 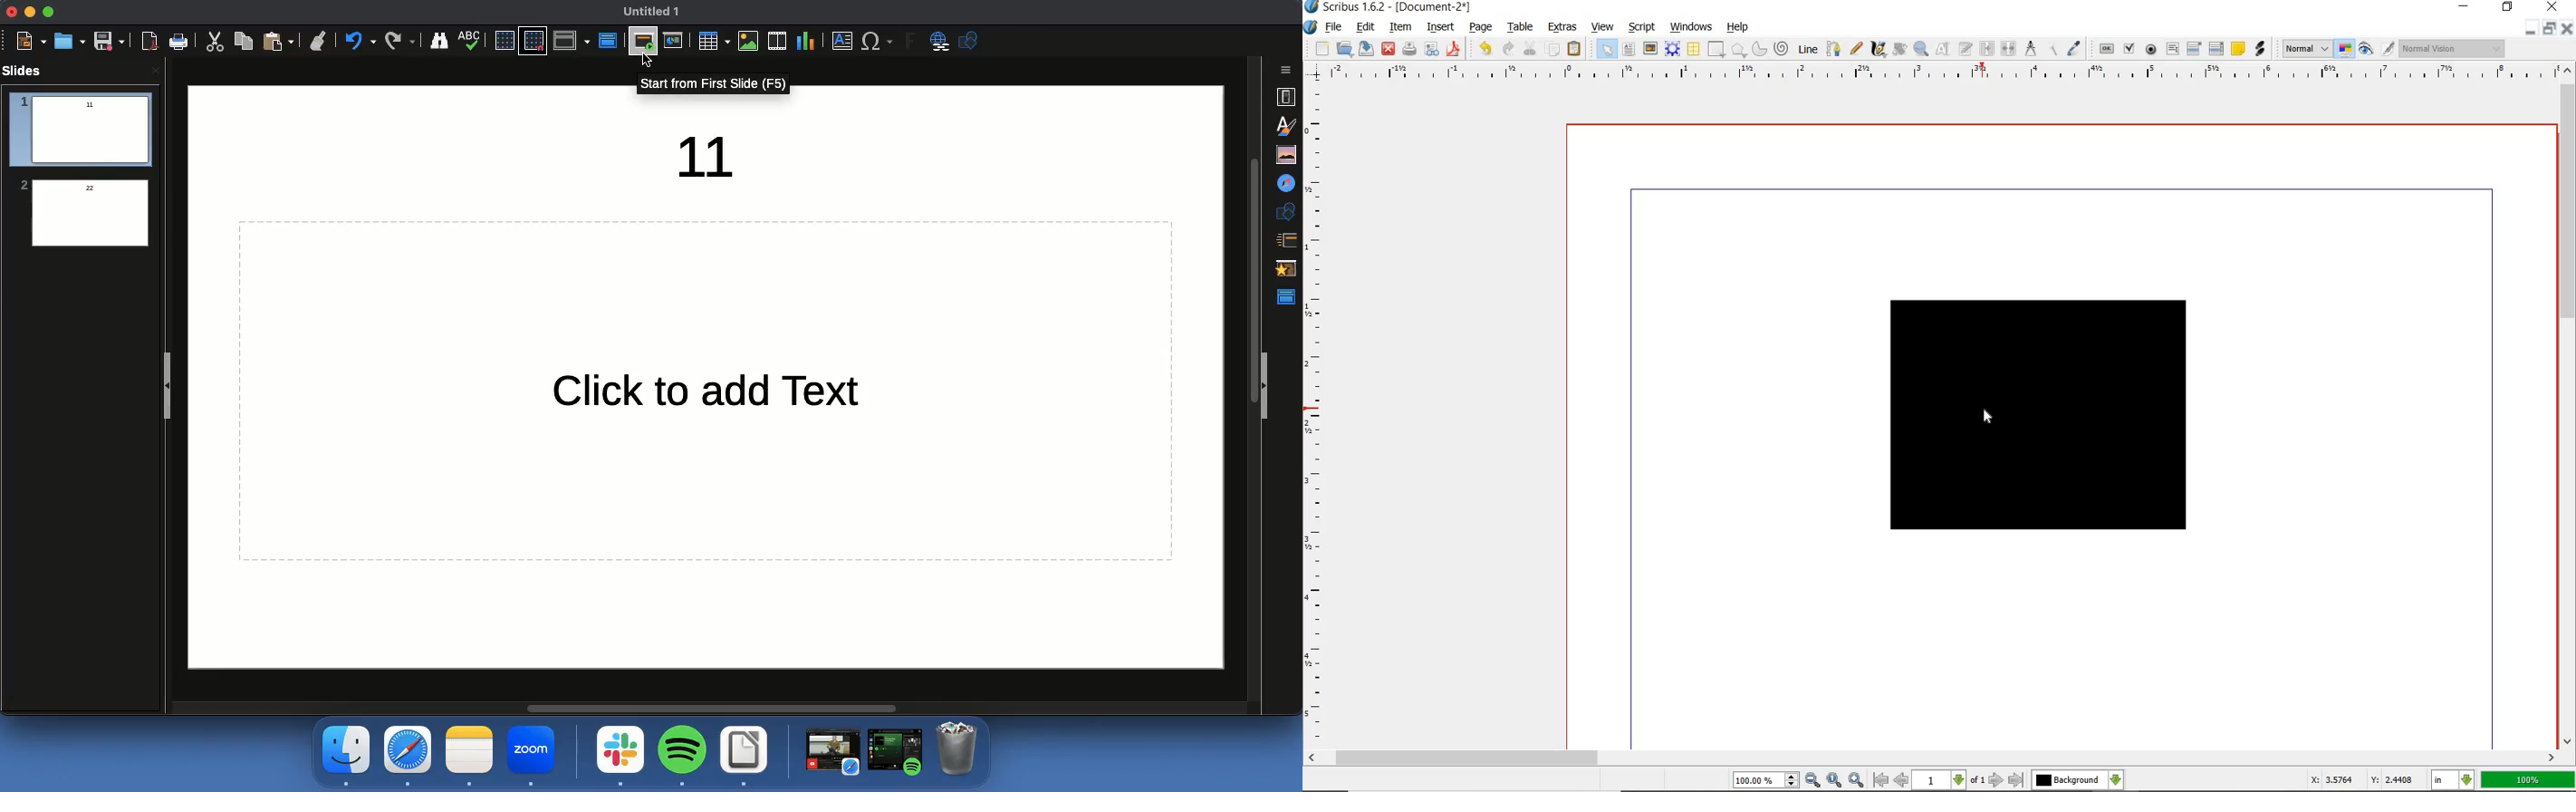 What do you see at coordinates (398, 41) in the screenshot?
I see `Undo` at bounding box center [398, 41].